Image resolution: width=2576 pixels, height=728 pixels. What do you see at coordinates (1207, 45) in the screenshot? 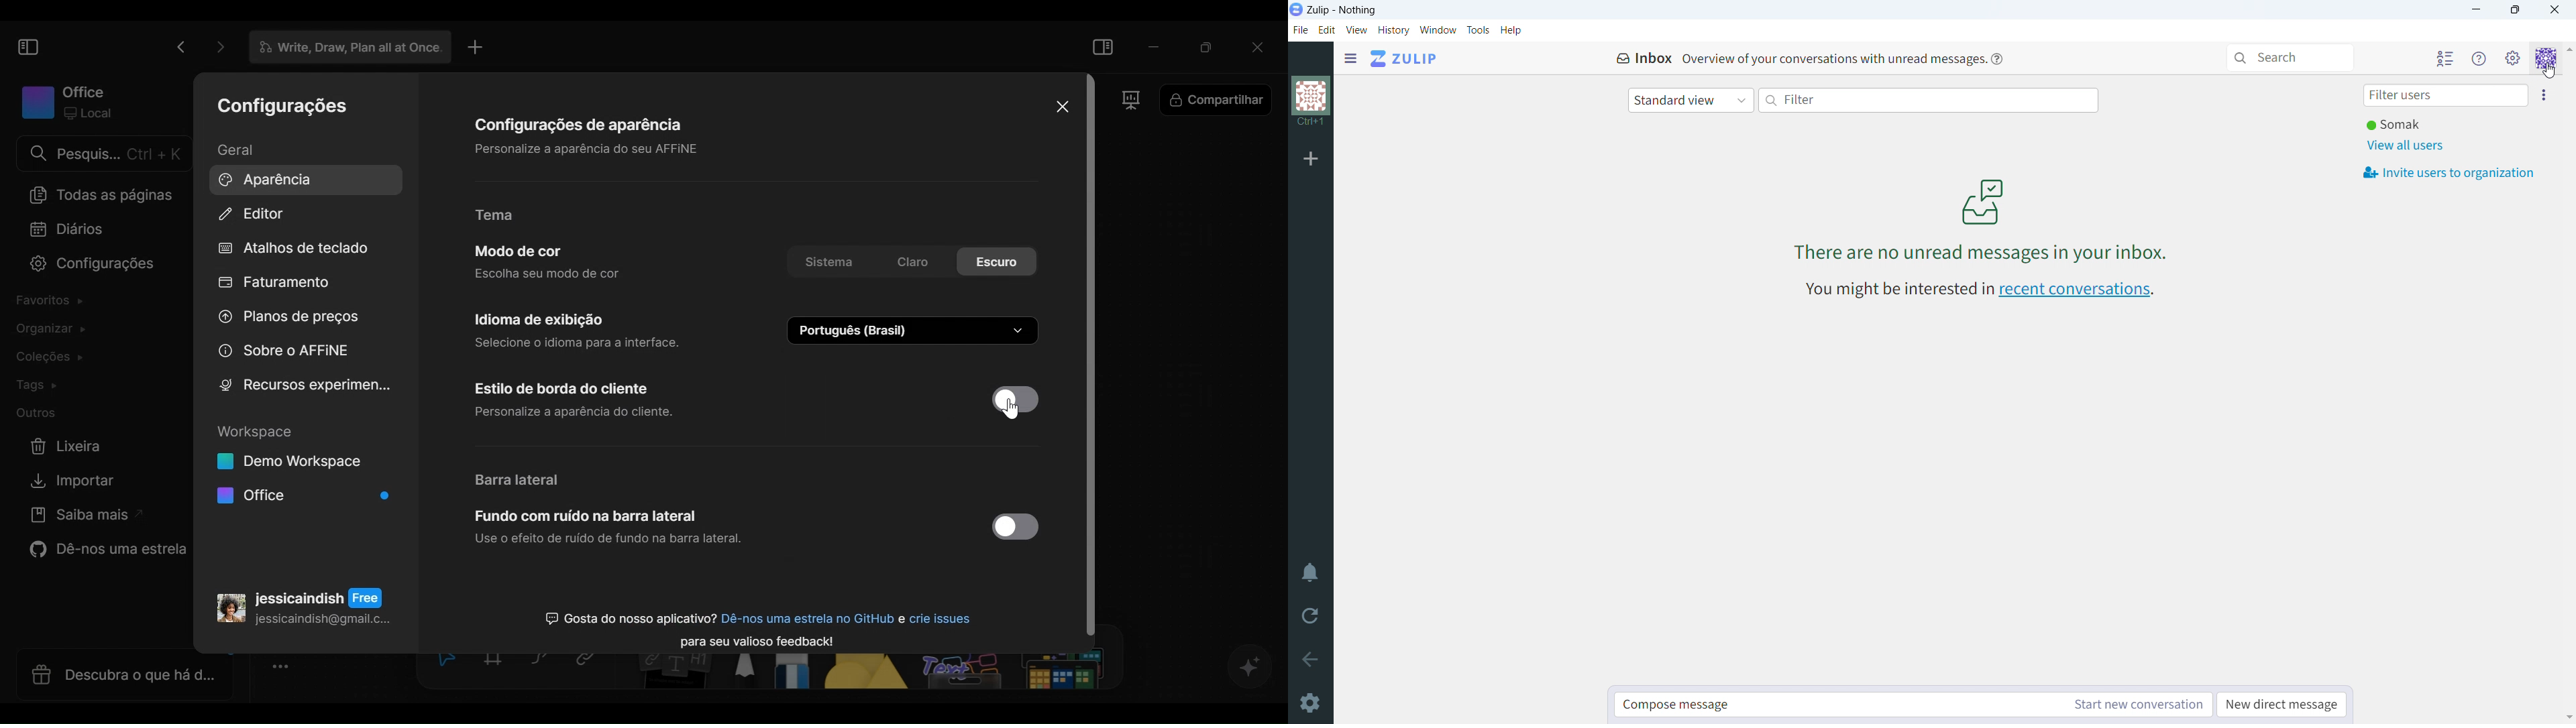
I see `Restore` at bounding box center [1207, 45].